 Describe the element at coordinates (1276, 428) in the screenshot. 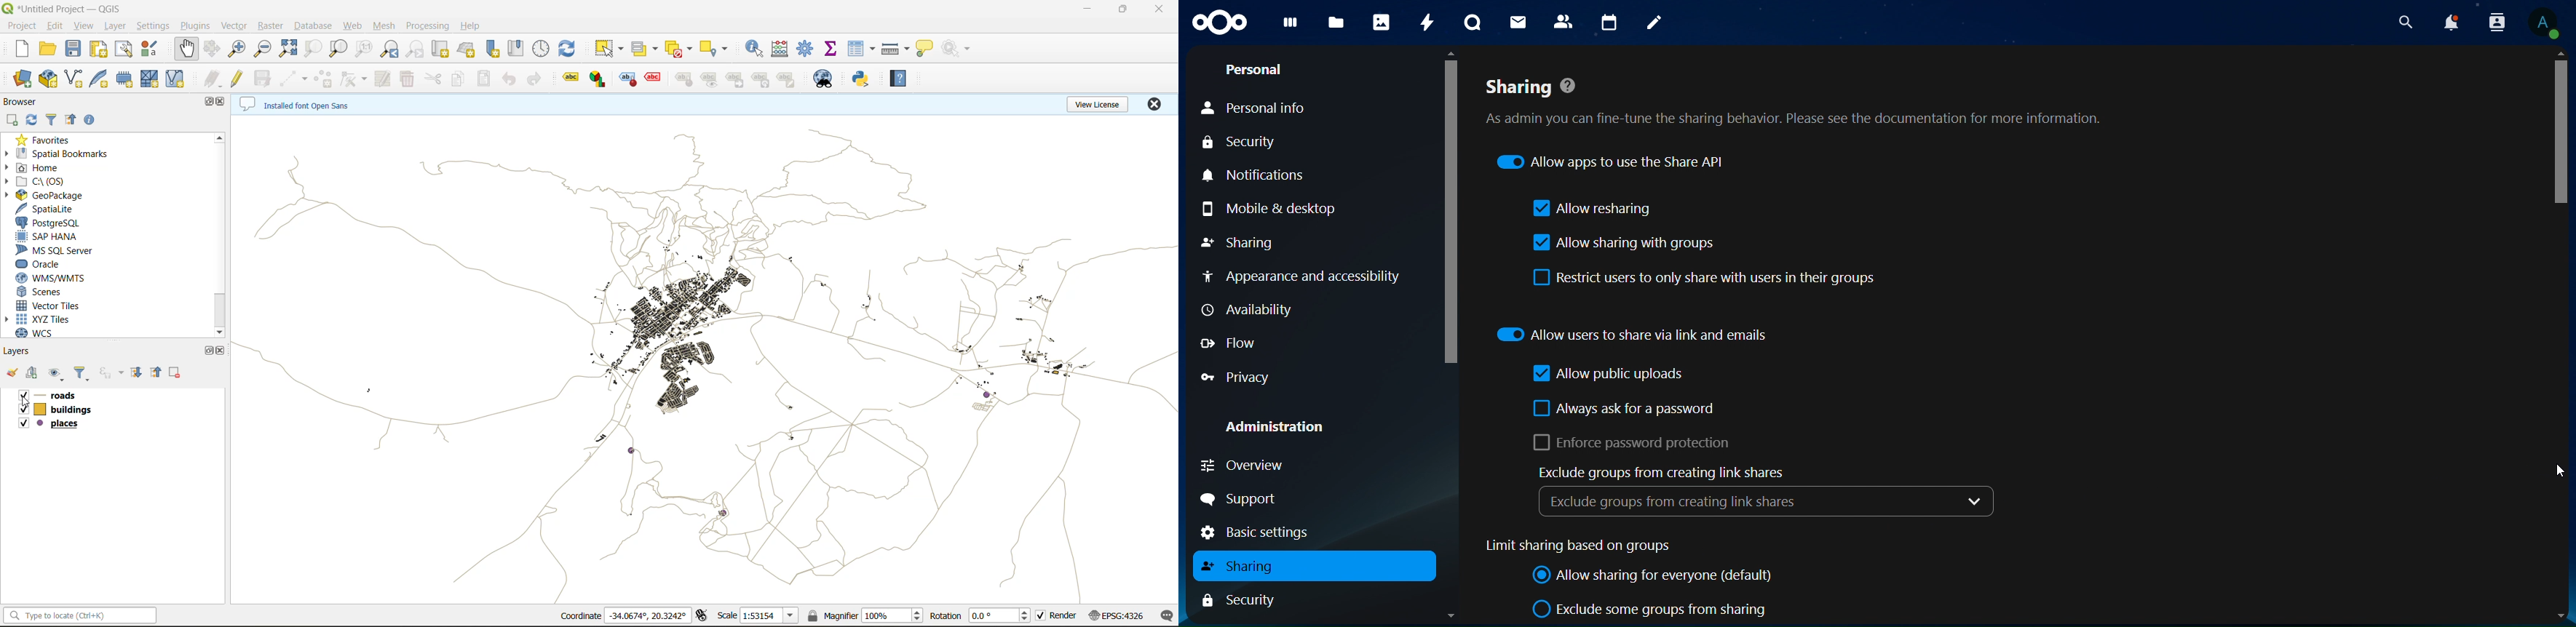

I see `administration` at that location.